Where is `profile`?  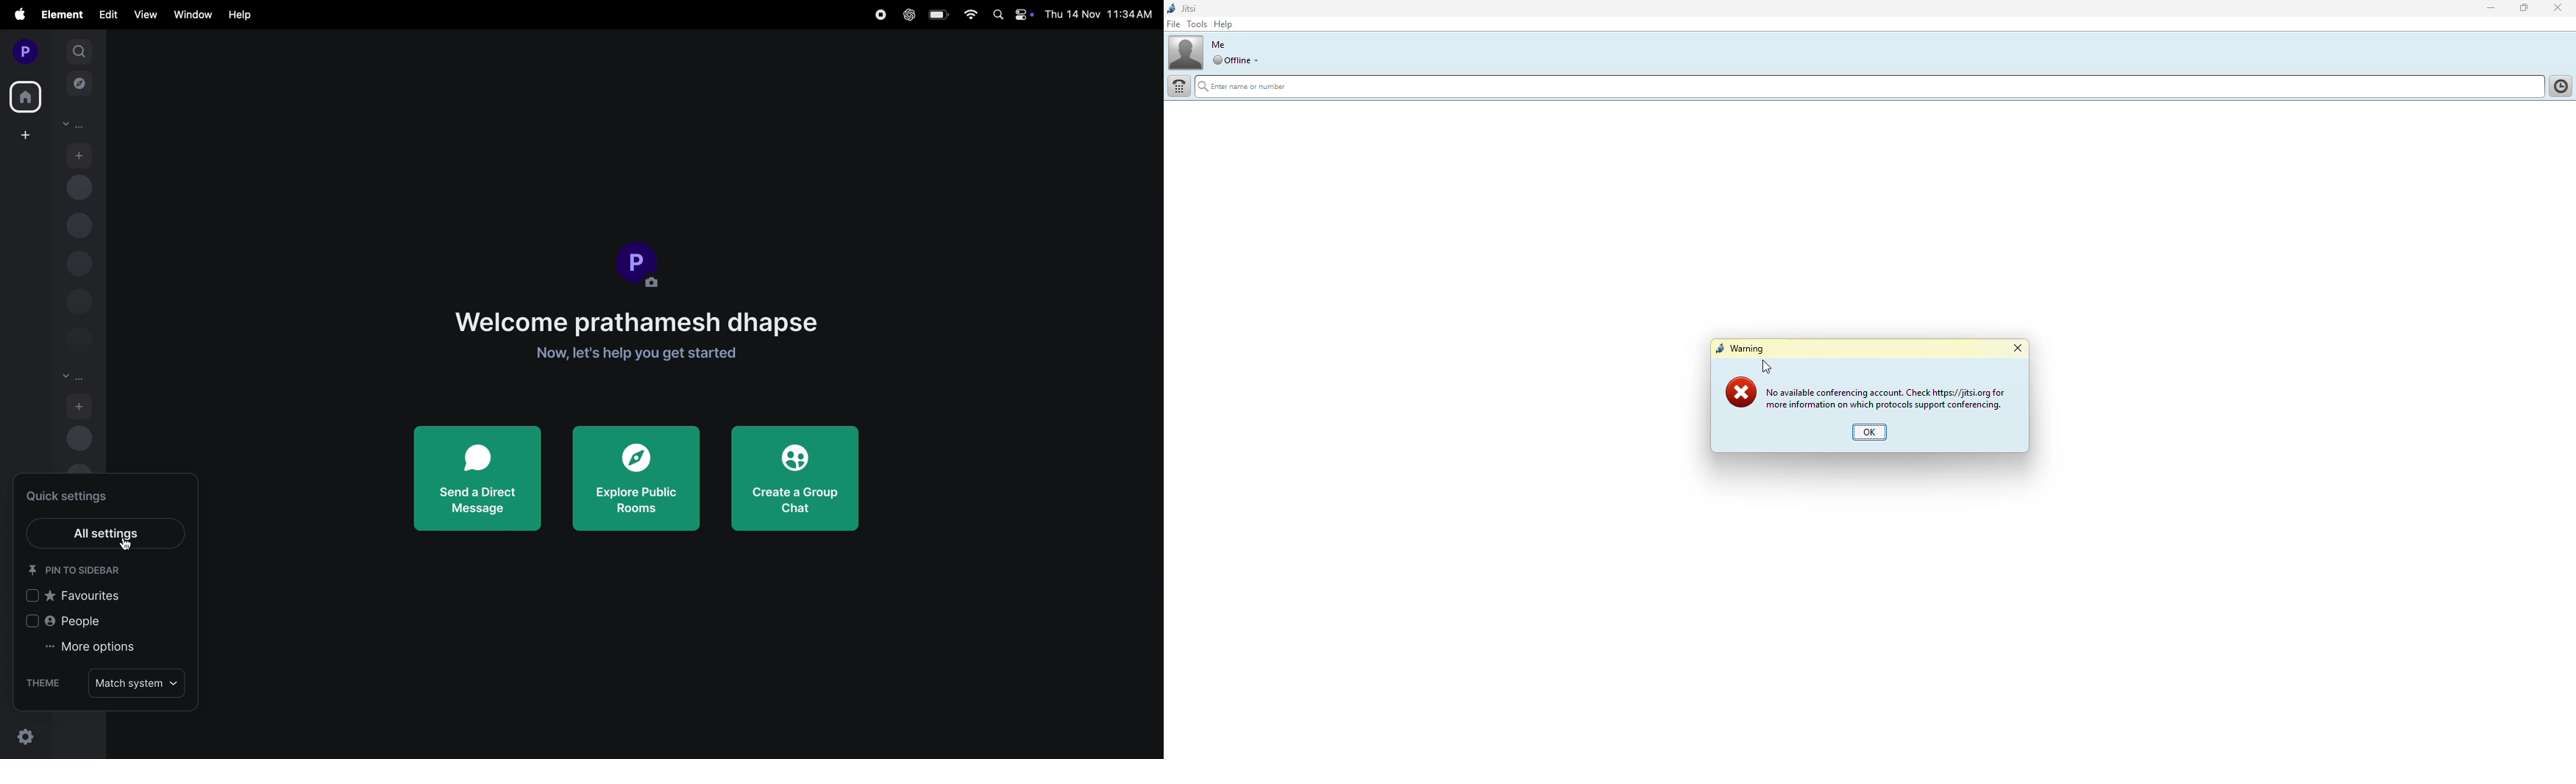
profile is located at coordinates (1184, 53).